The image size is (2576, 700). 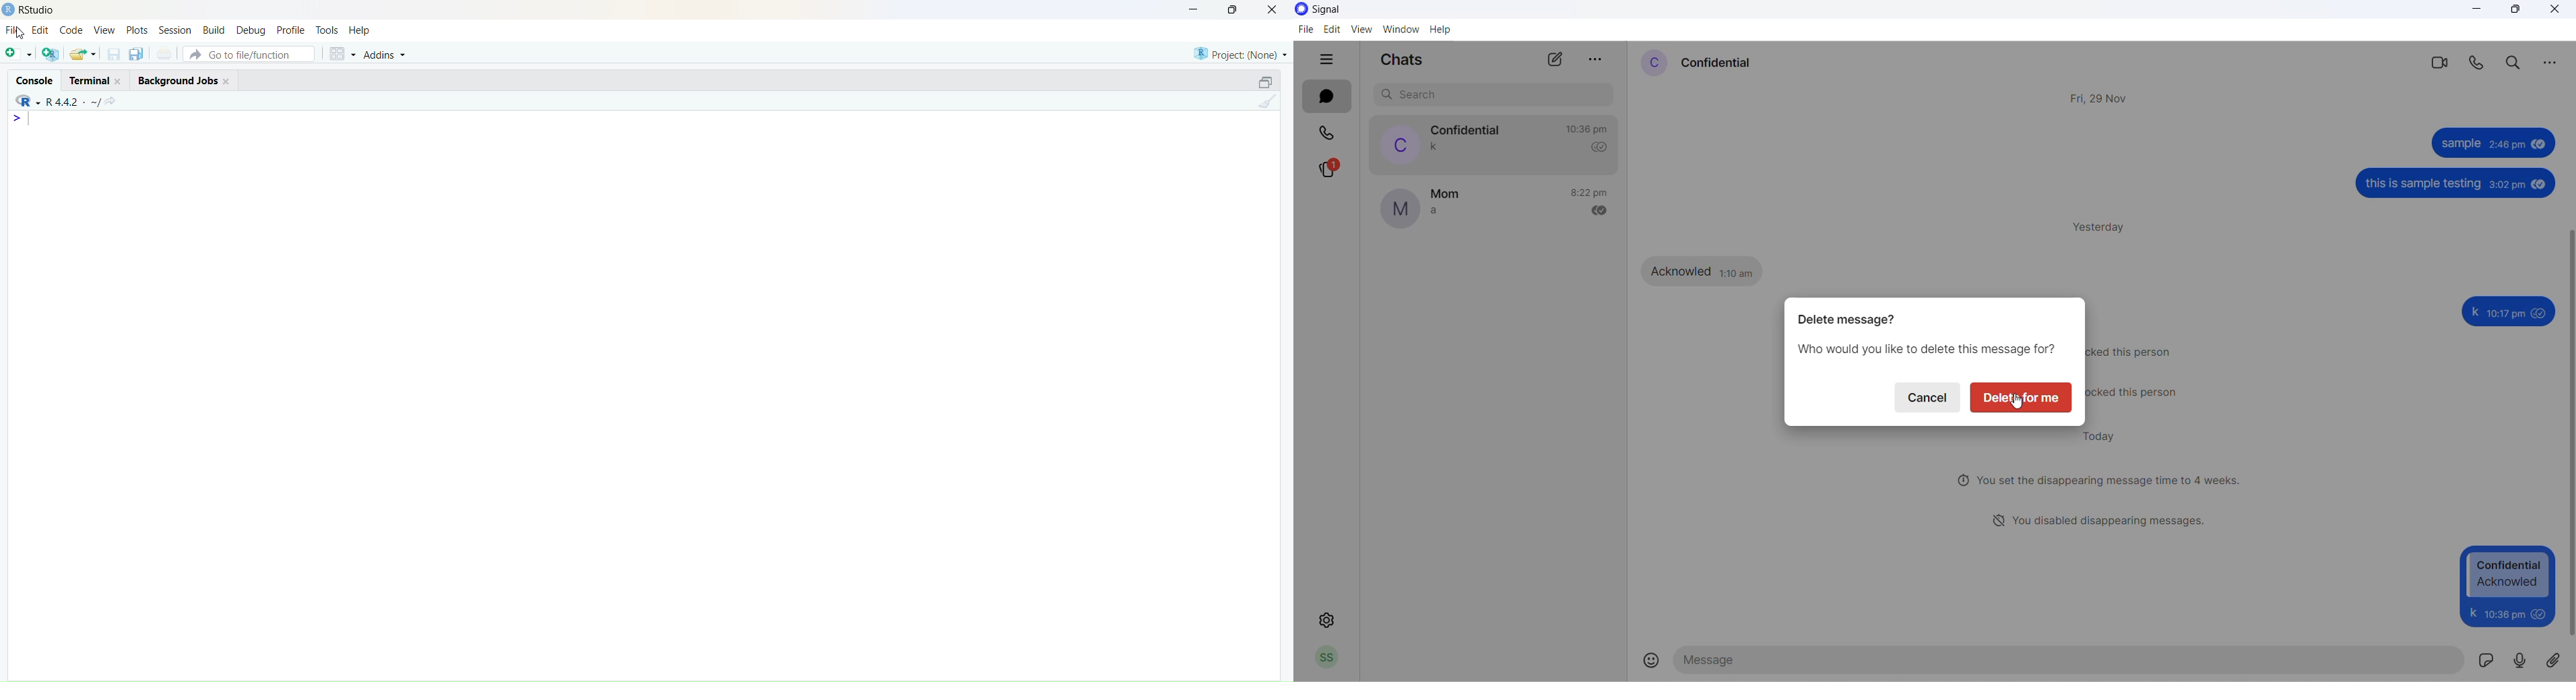 I want to click on more options, so click(x=2555, y=64).